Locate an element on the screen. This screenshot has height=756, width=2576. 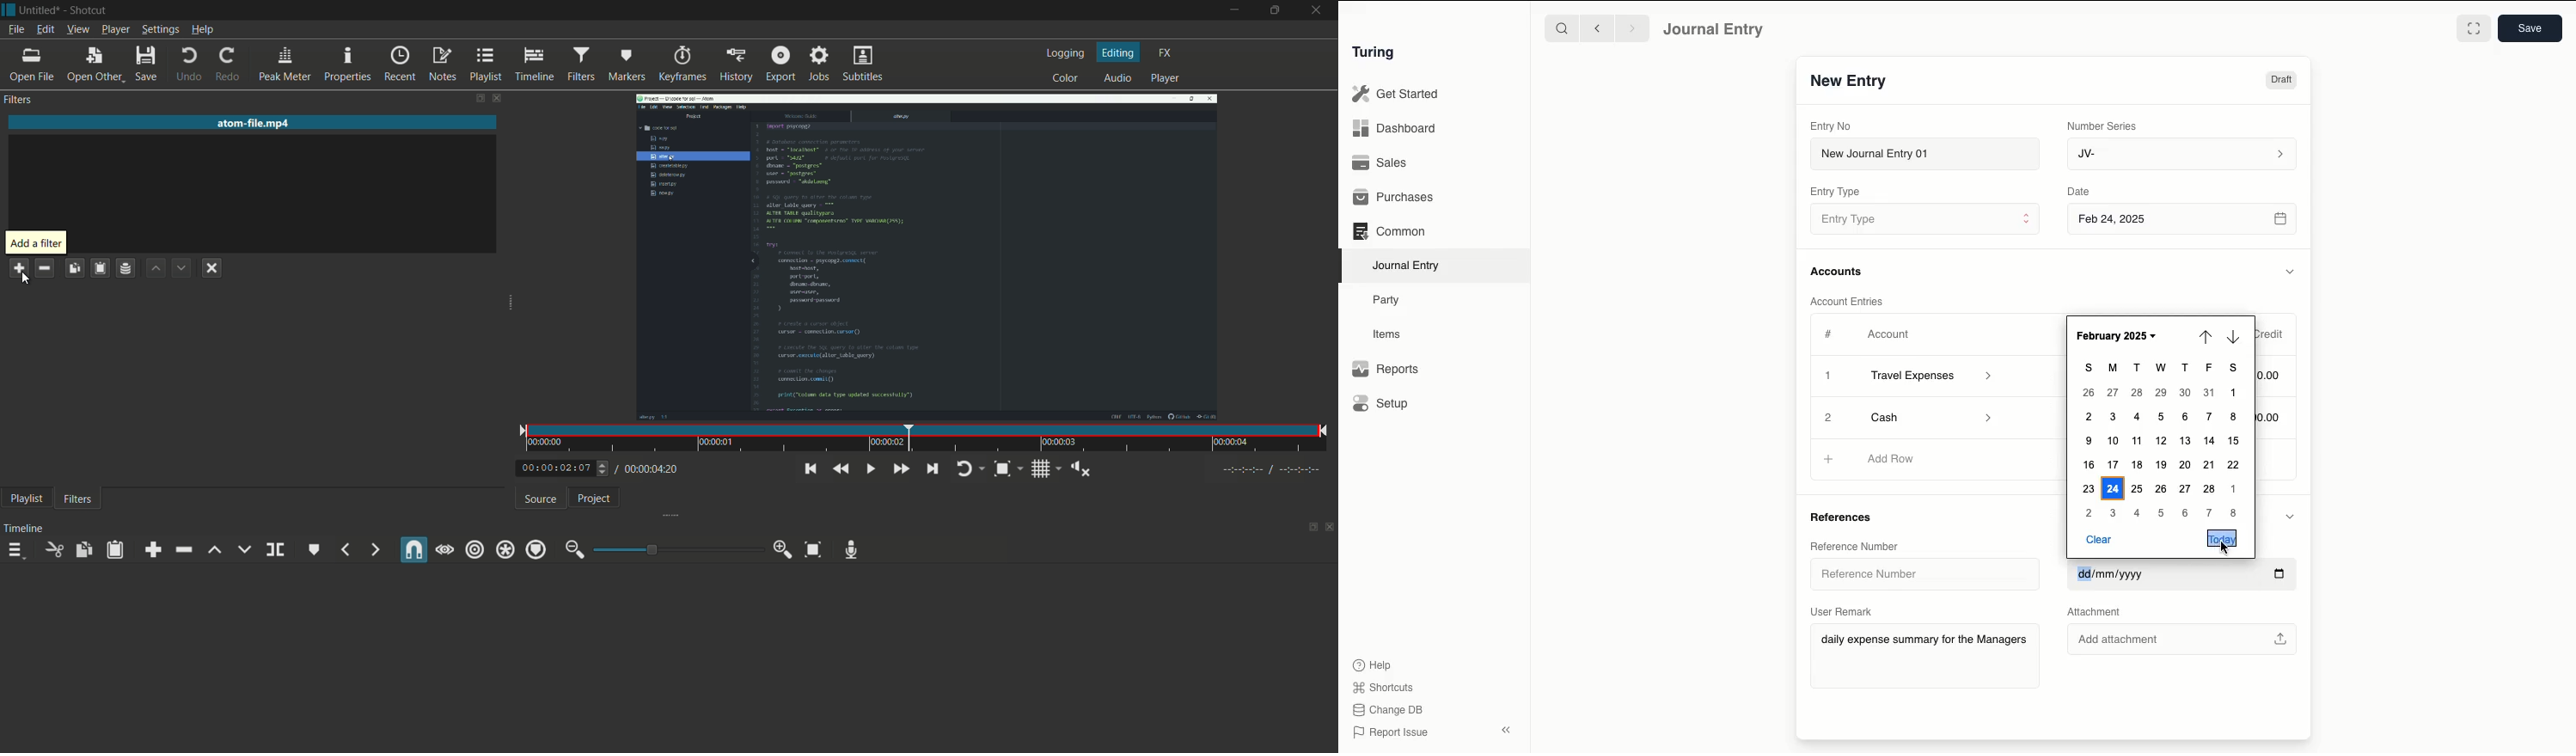
Entry No is located at coordinates (1831, 126).